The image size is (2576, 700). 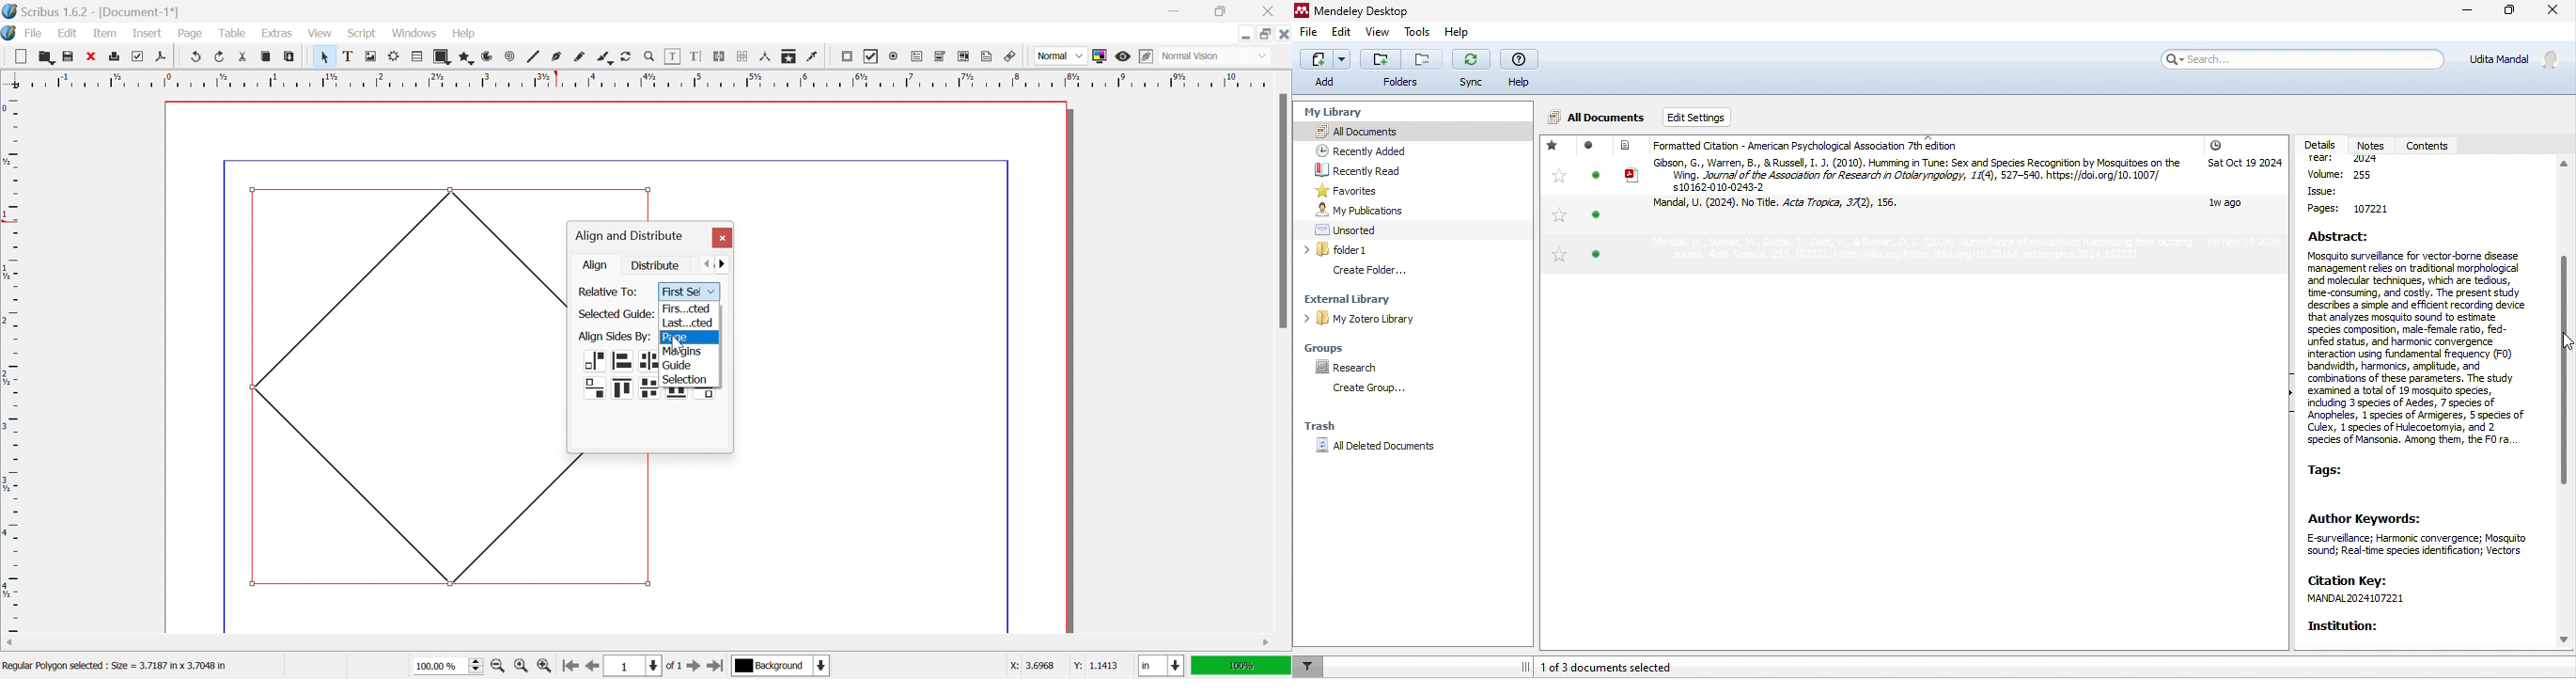 What do you see at coordinates (1385, 270) in the screenshot?
I see `create folder` at bounding box center [1385, 270].